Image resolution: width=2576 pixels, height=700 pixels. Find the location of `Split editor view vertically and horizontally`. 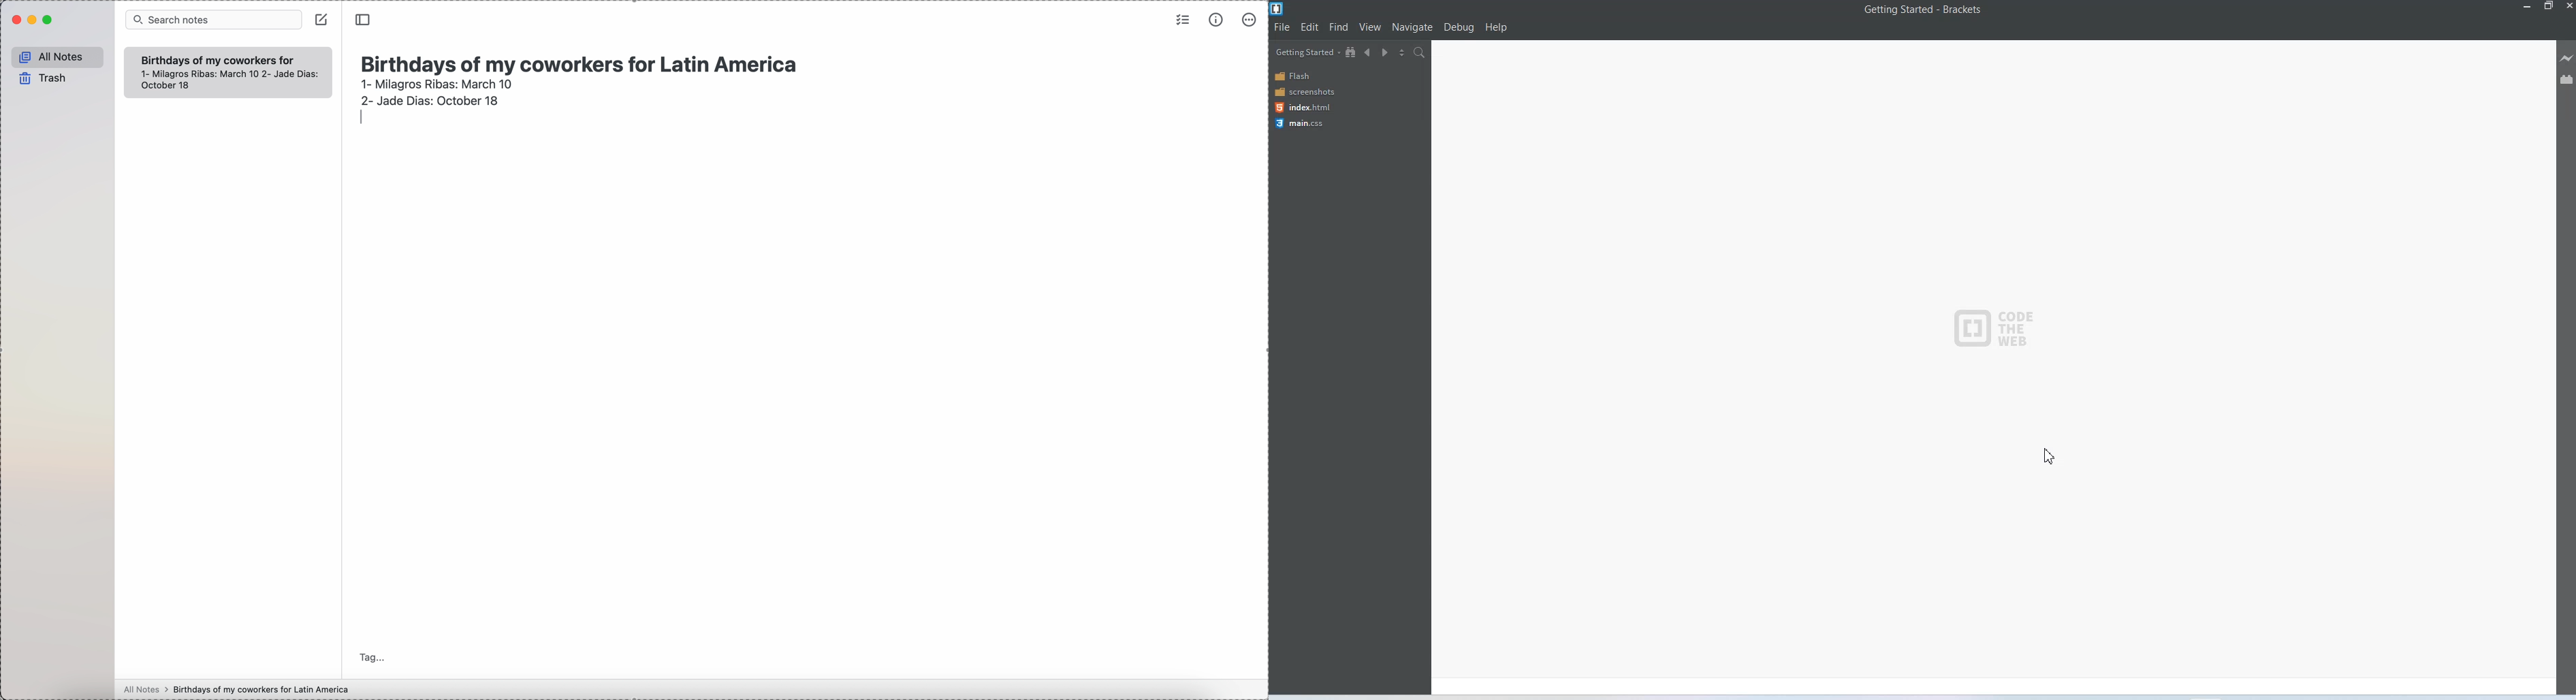

Split editor view vertically and horizontally is located at coordinates (1401, 52).